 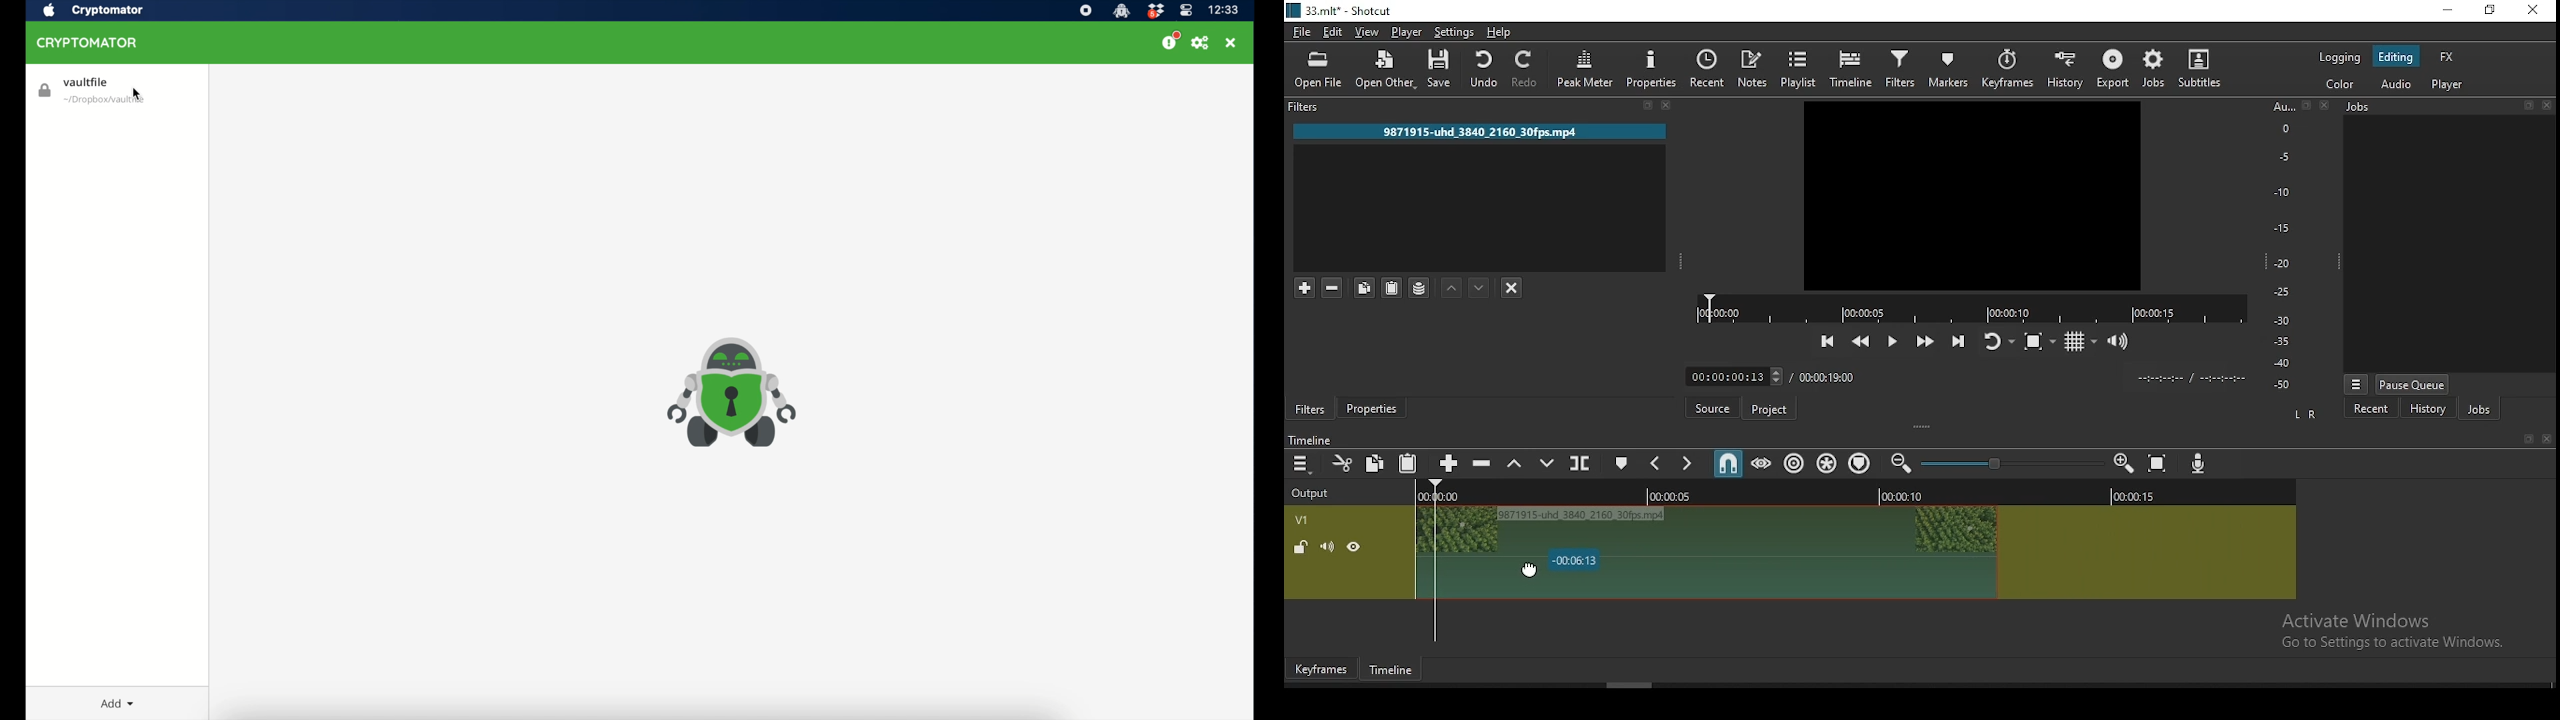 I want to click on view, so click(x=1371, y=32).